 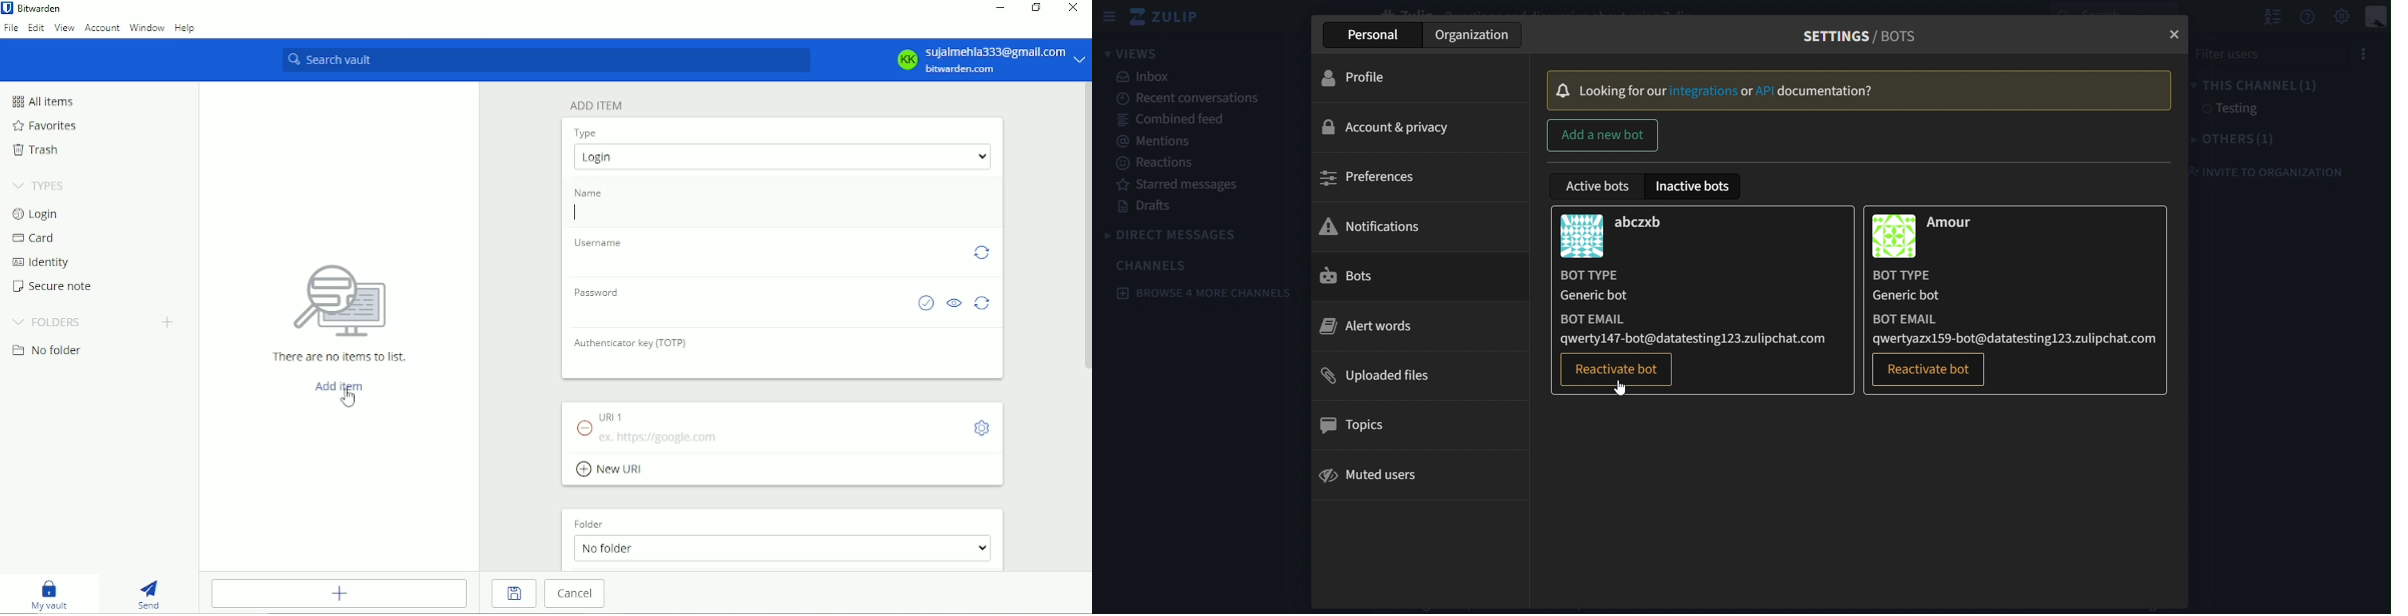 What do you see at coordinates (1152, 140) in the screenshot?
I see `mentions` at bounding box center [1152, 140].